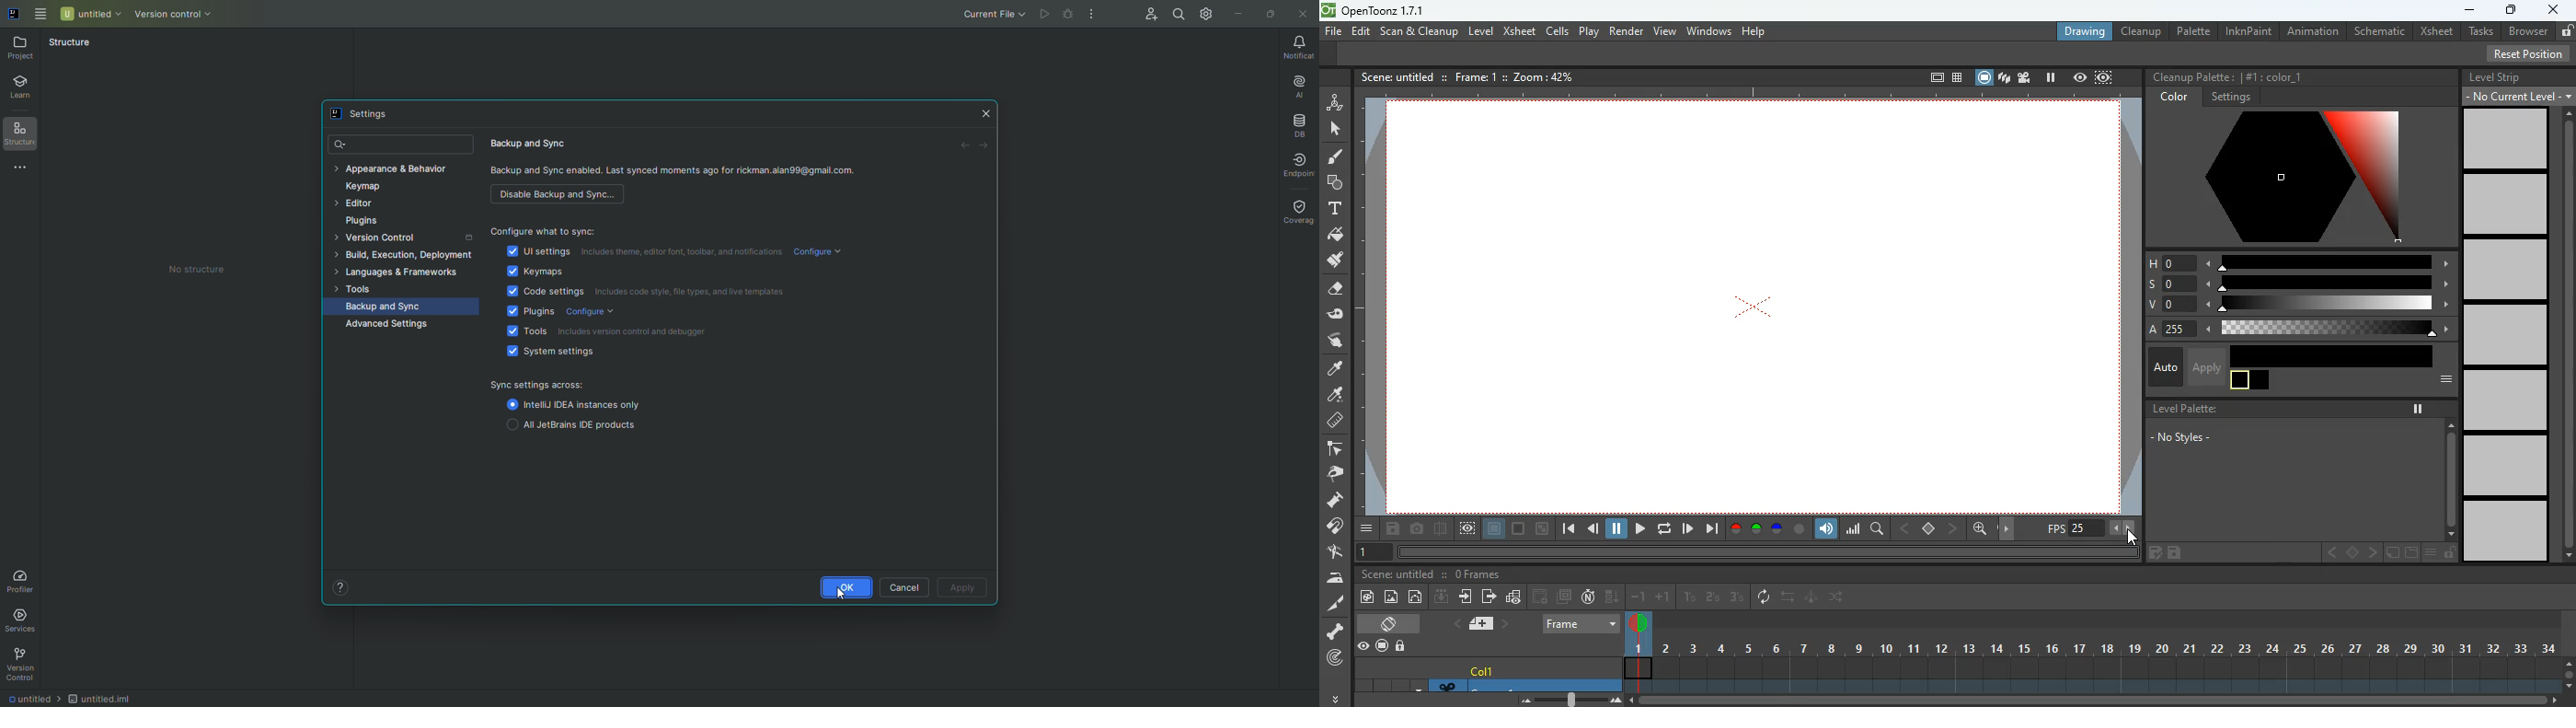 The height and width of the screenshot is (728, 2576). Describe the element at coordinates (1365, 597) in the screenshot. I see `paint` at that location.